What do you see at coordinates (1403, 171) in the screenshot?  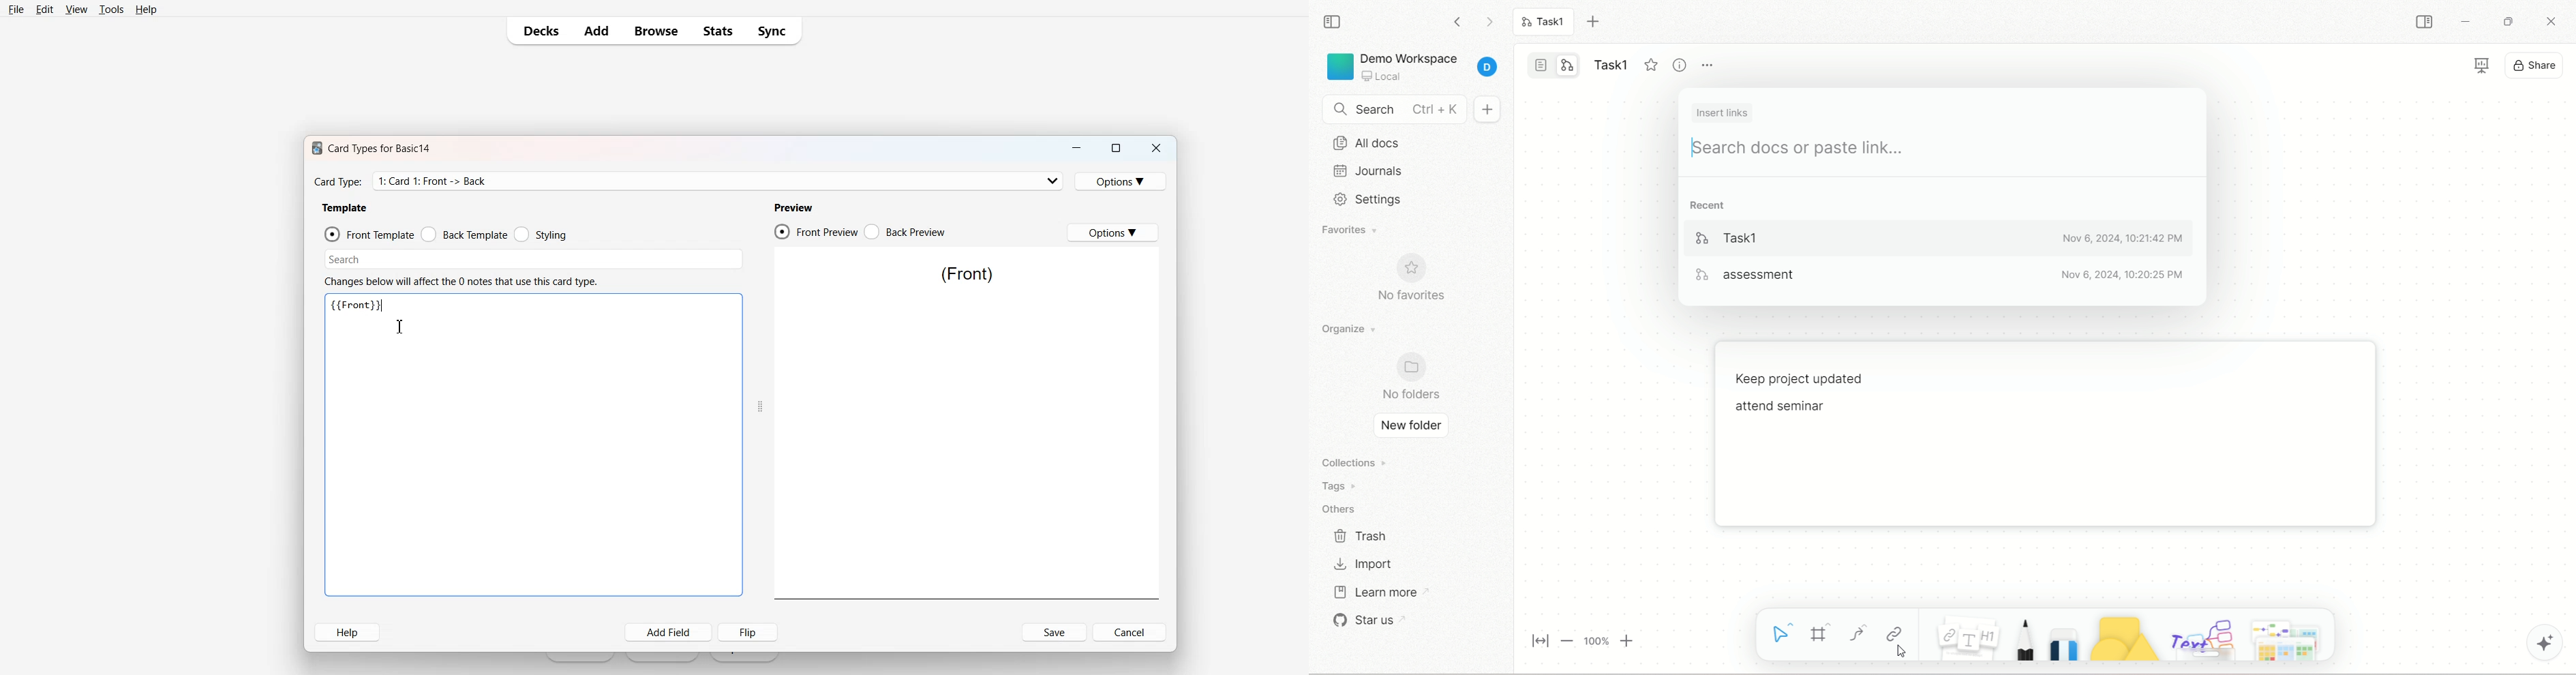 I see `journals` at bounding box center [1403, 171].